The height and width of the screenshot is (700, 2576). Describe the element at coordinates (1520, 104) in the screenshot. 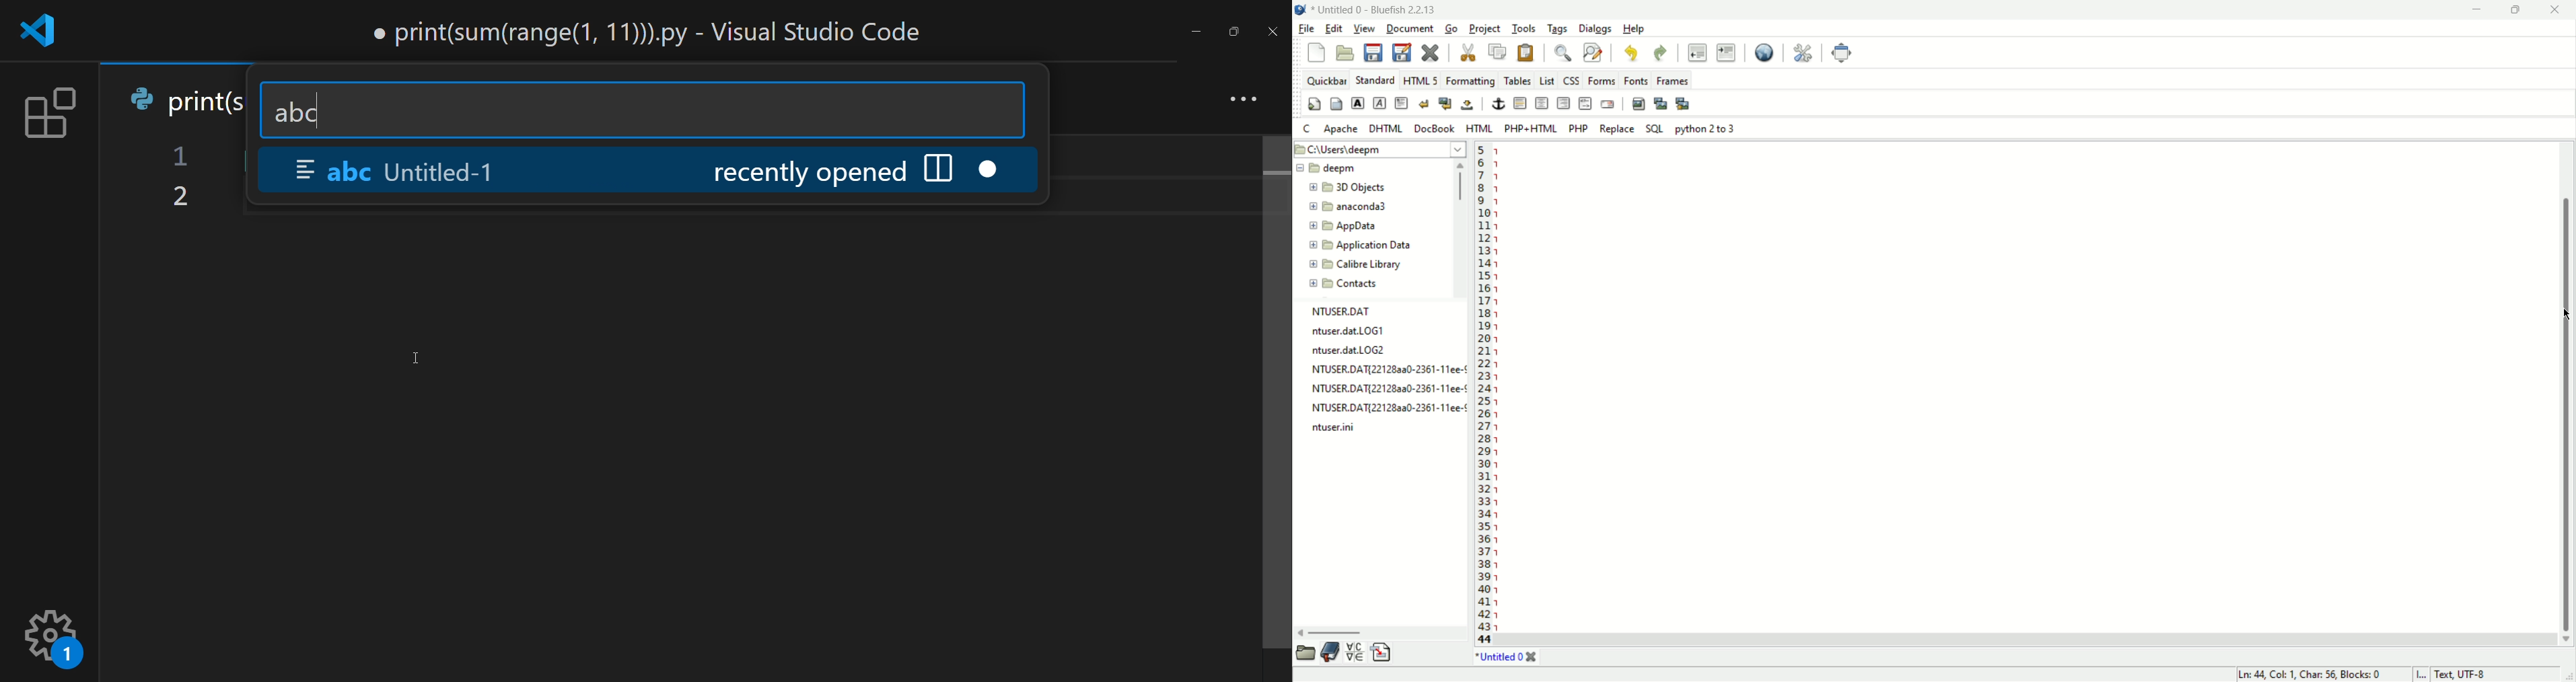

I see `horizontal rule` at that location.